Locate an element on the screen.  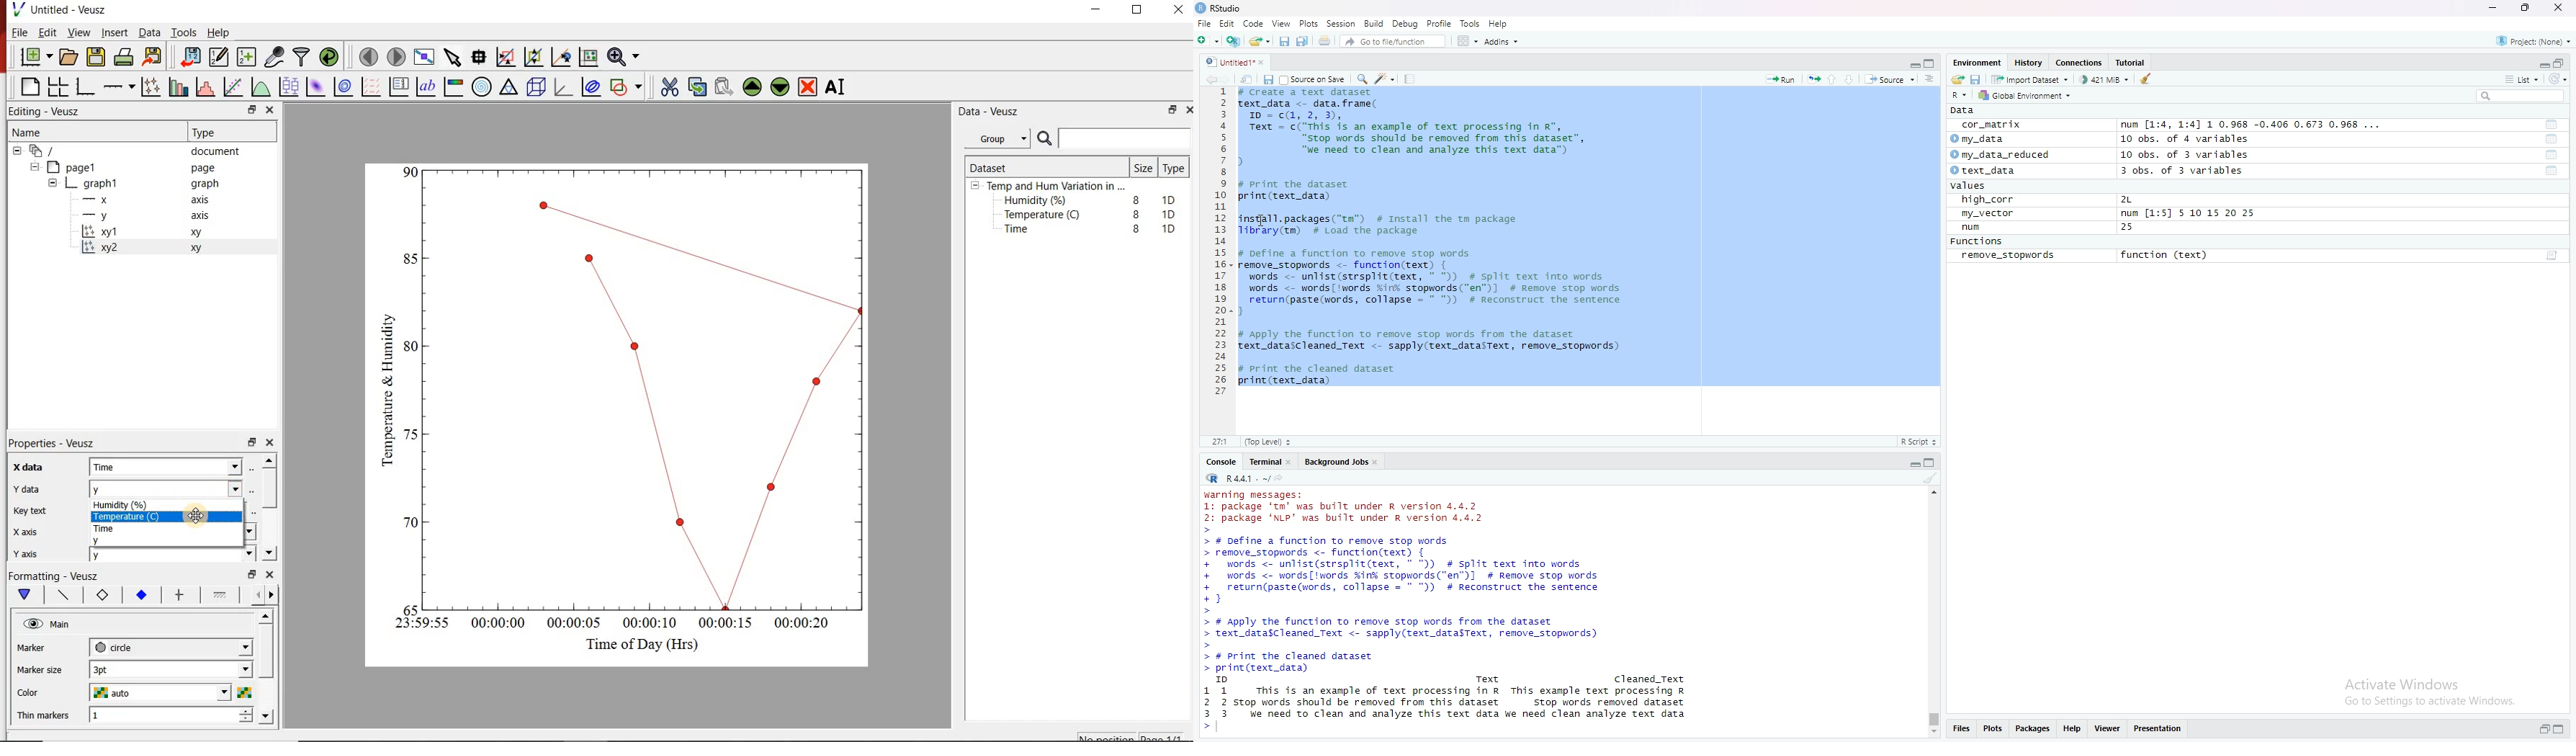
file is located at coordinates (1203, 24).